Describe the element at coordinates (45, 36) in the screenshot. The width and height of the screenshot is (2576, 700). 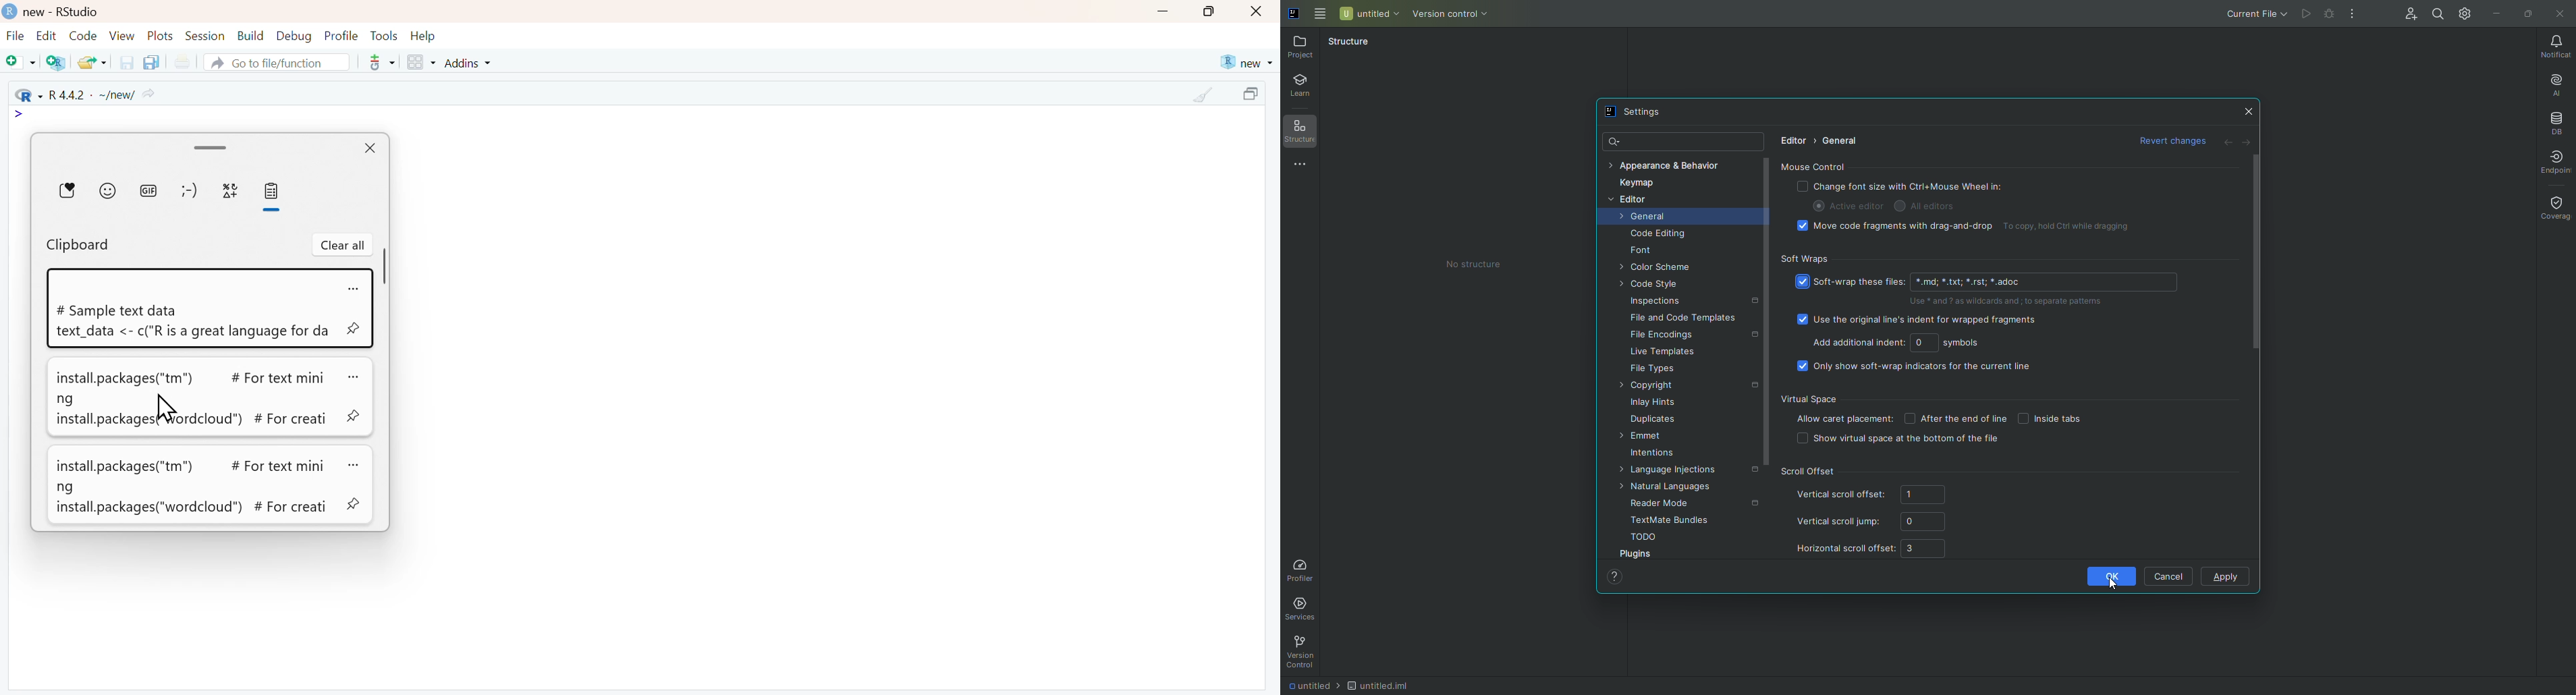
I see `Edit` at that location.